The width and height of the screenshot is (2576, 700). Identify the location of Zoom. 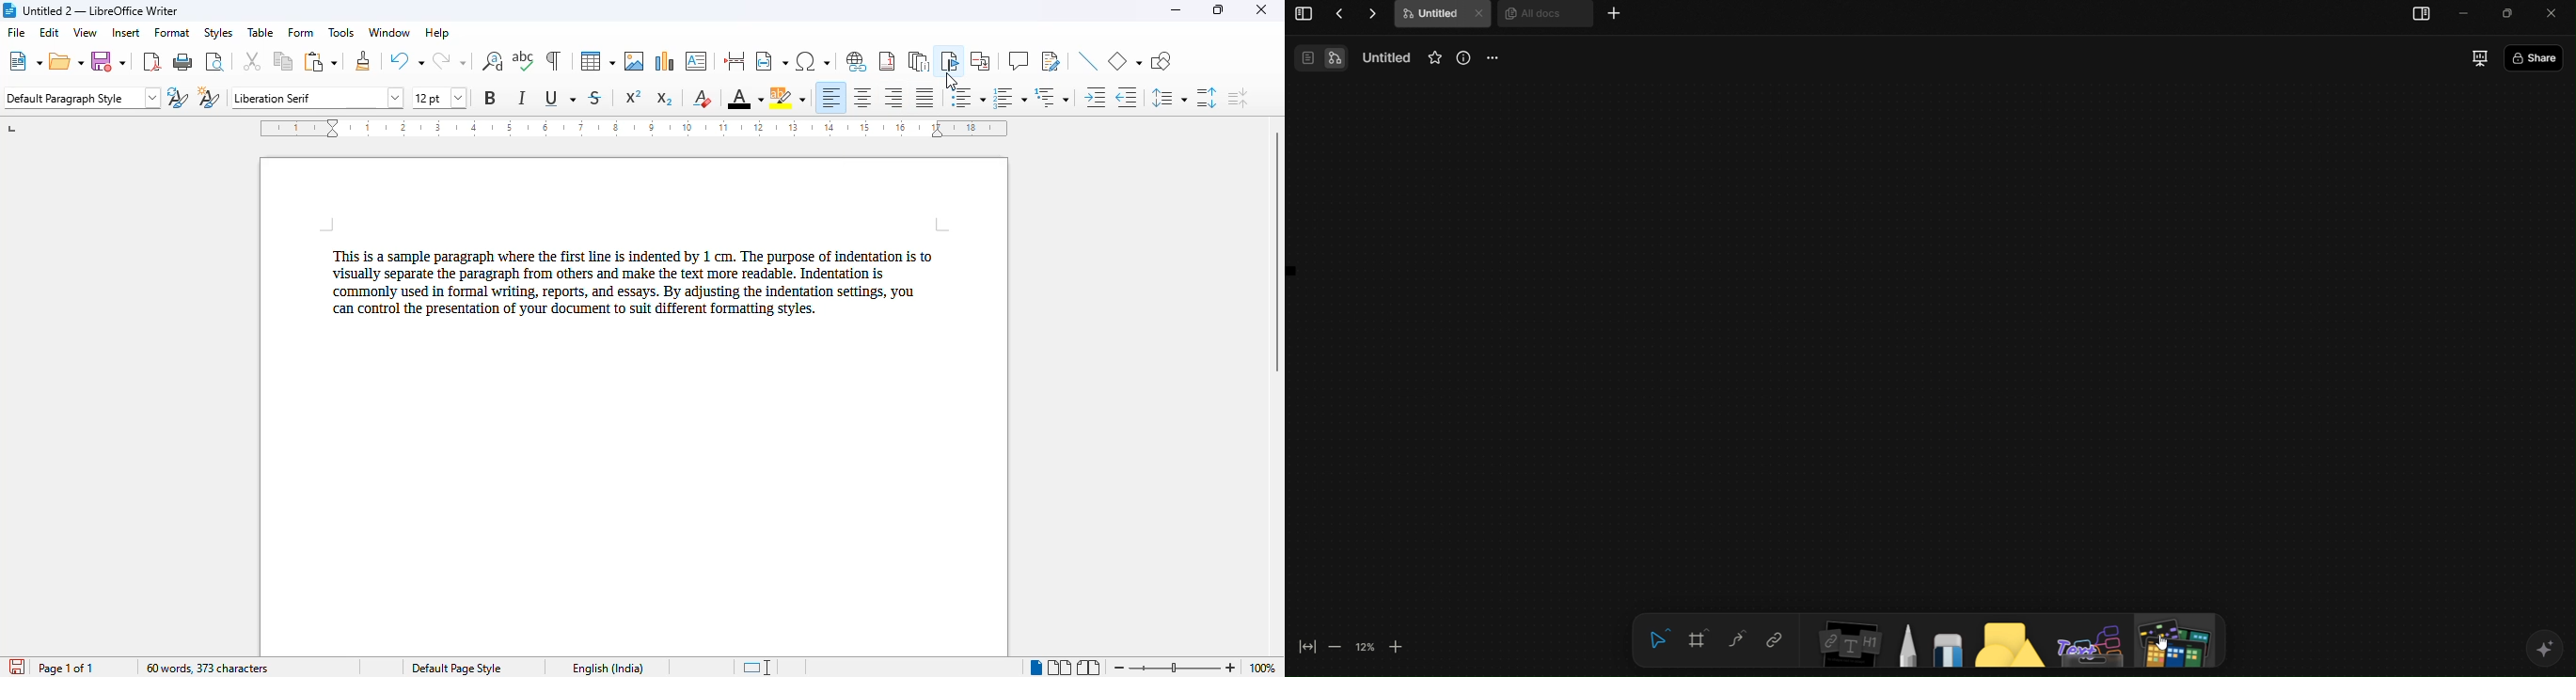
(1350, 647).